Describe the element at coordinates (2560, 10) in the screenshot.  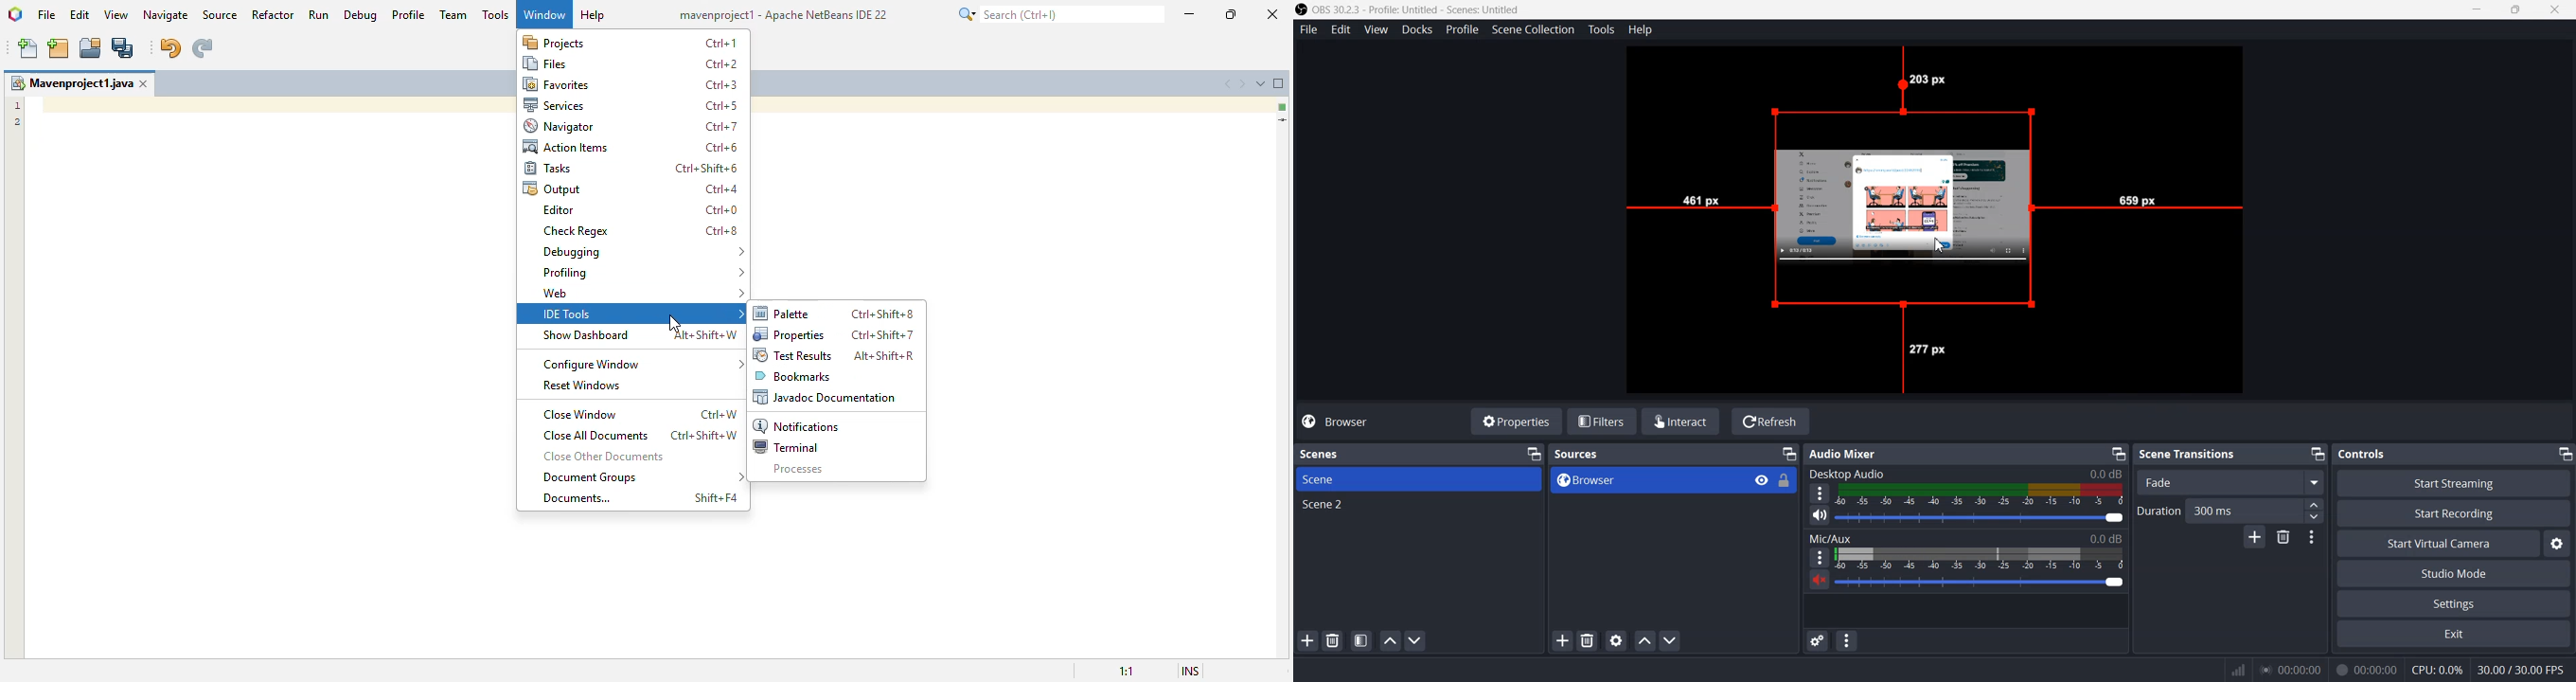
I see `Close` at that location.